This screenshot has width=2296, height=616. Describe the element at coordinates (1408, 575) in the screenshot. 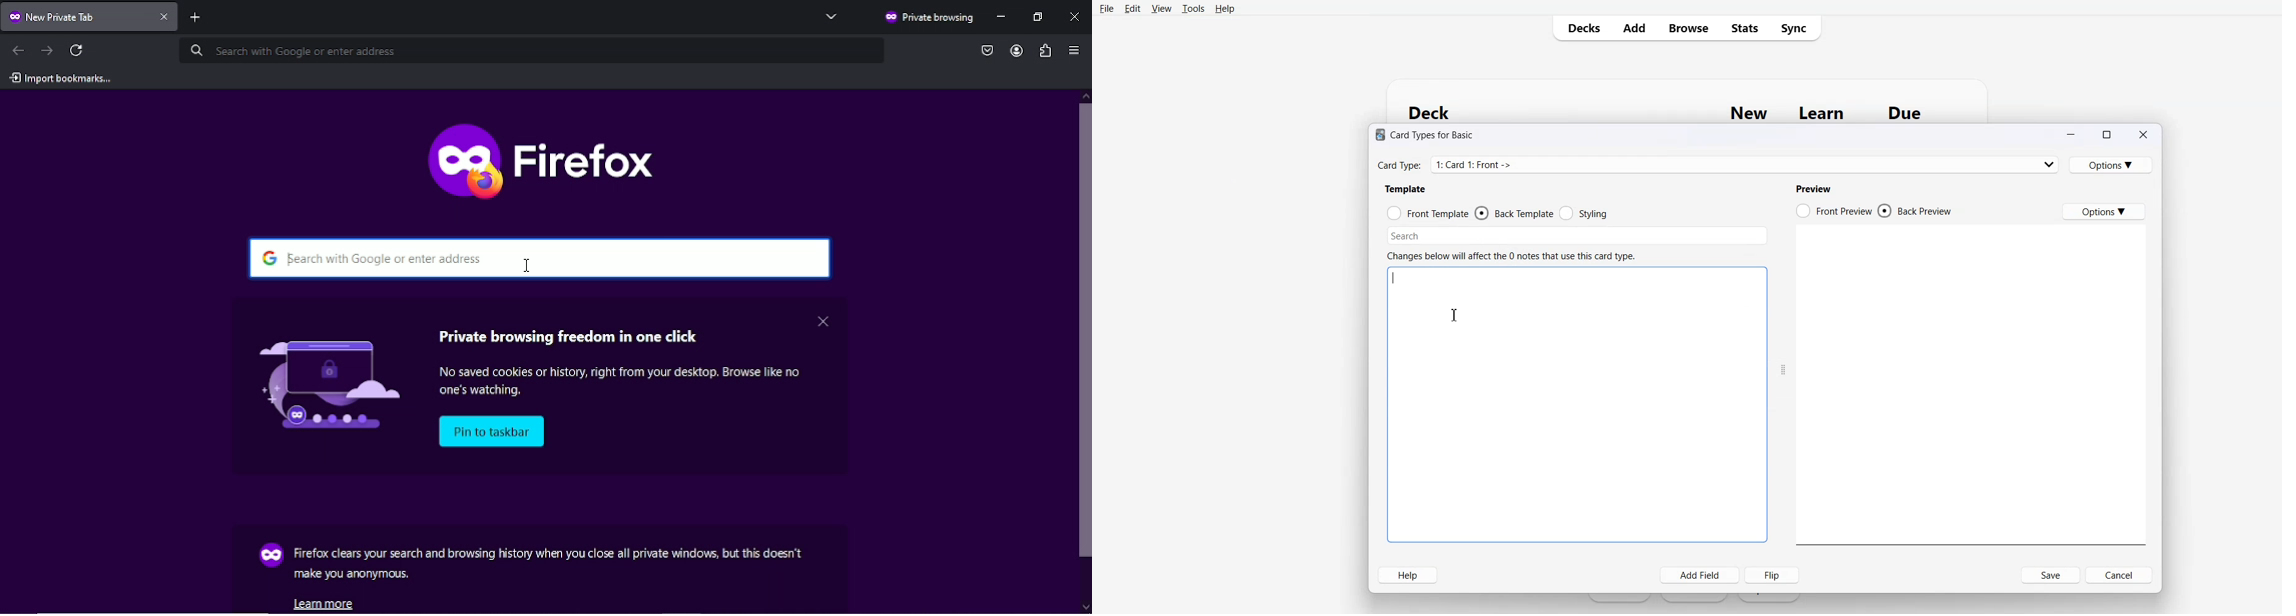

I see `Help` at that location.